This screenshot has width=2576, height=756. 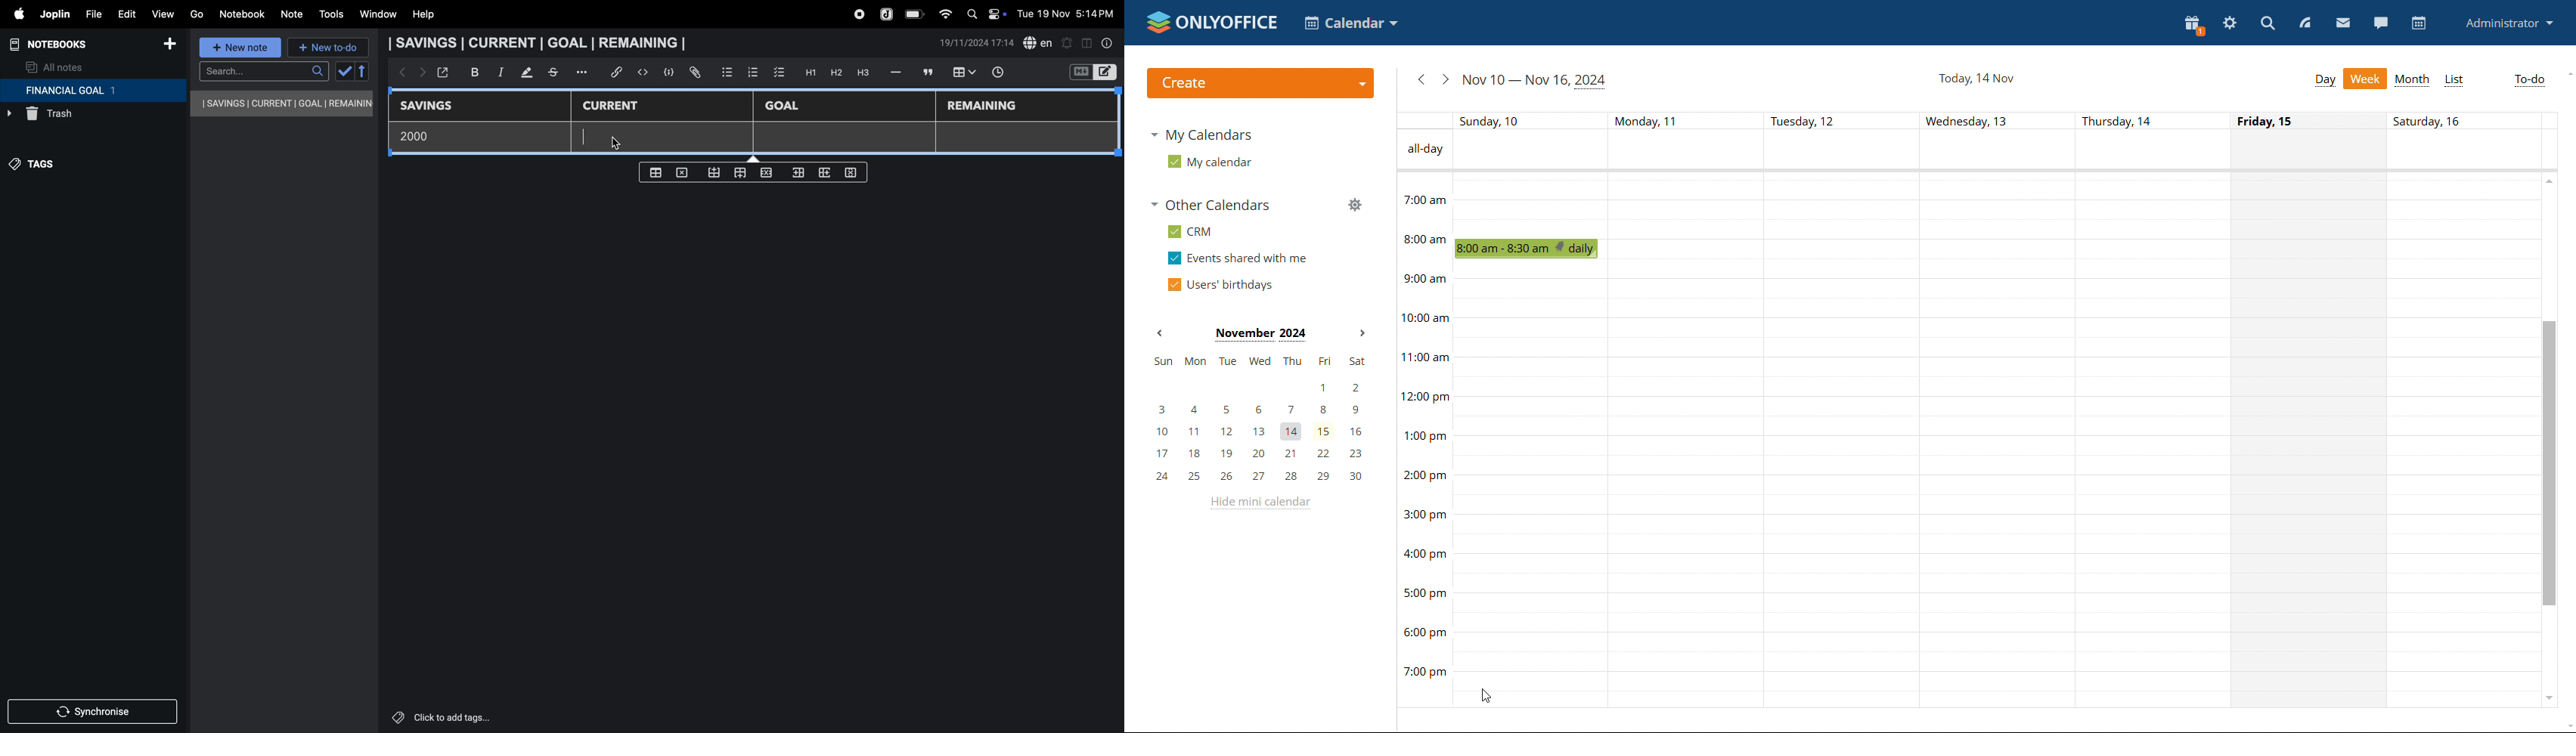 What do you see at coordinates (643, 72) in the screenshot?
I see `insert code` at bounding box center [643, 72].